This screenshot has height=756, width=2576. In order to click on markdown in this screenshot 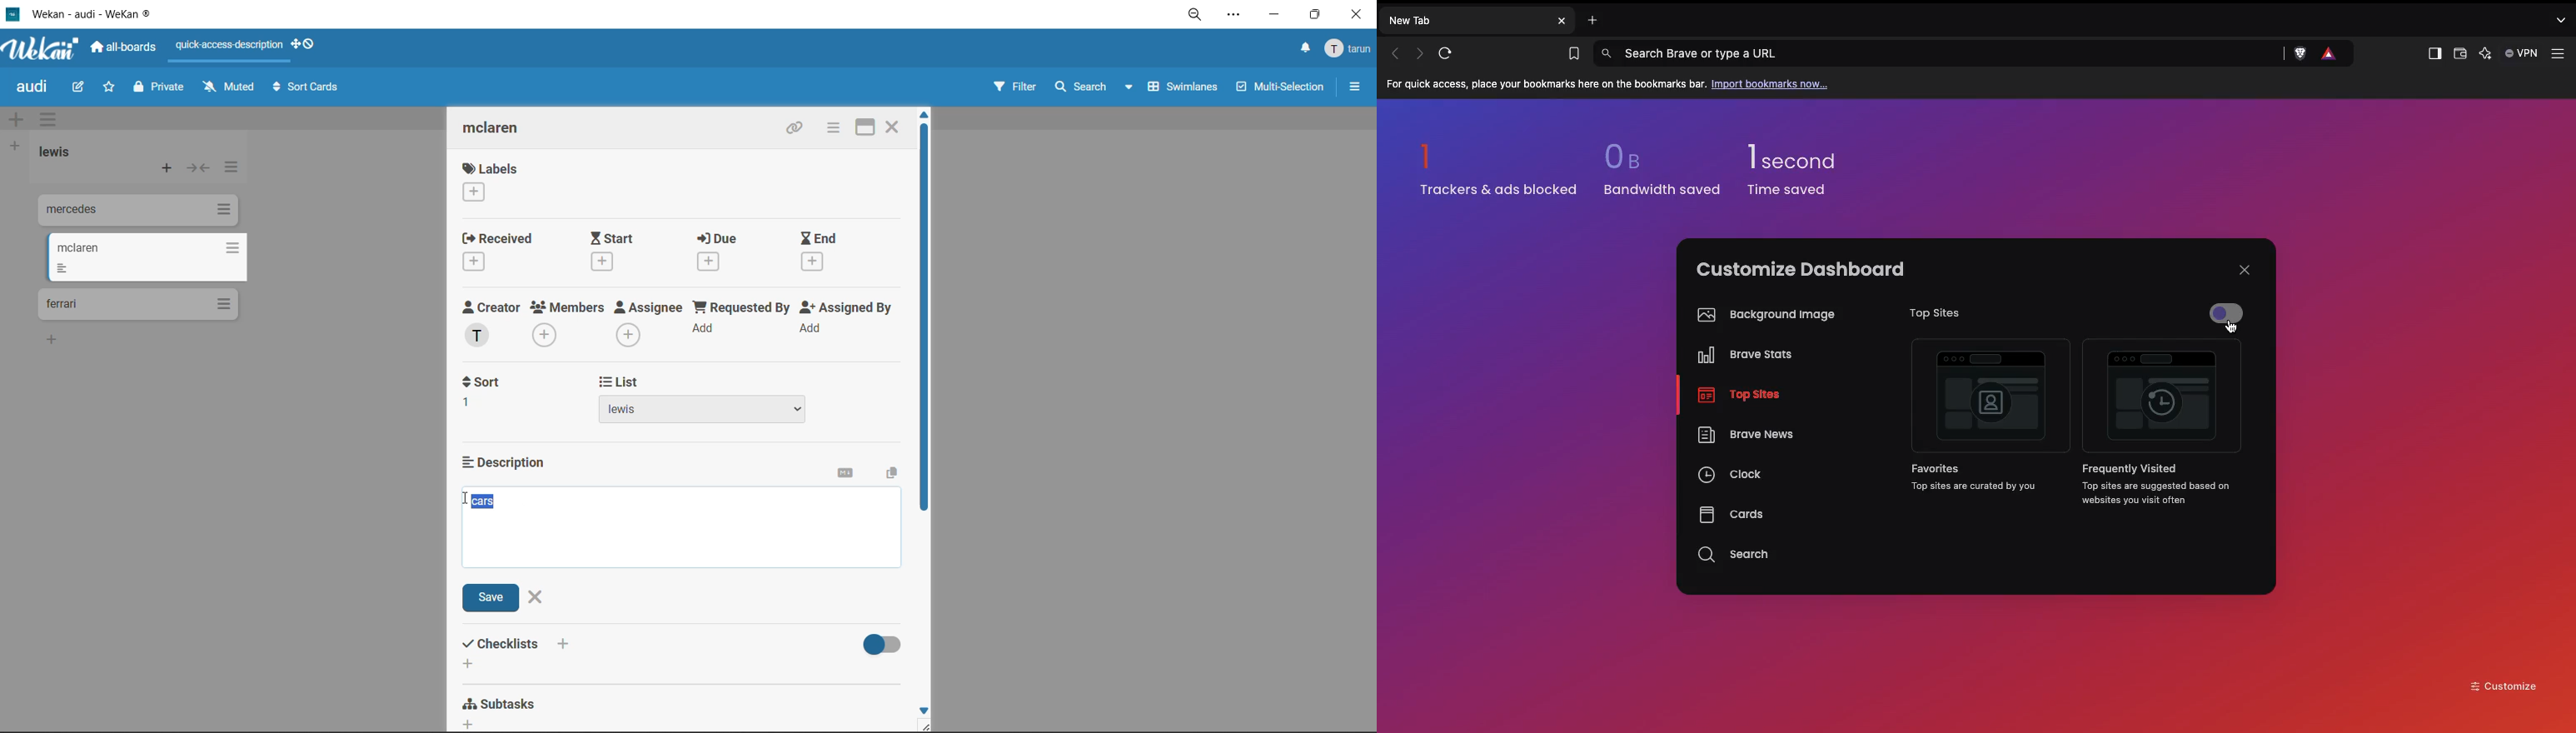, I will do `click(850, 476)`.